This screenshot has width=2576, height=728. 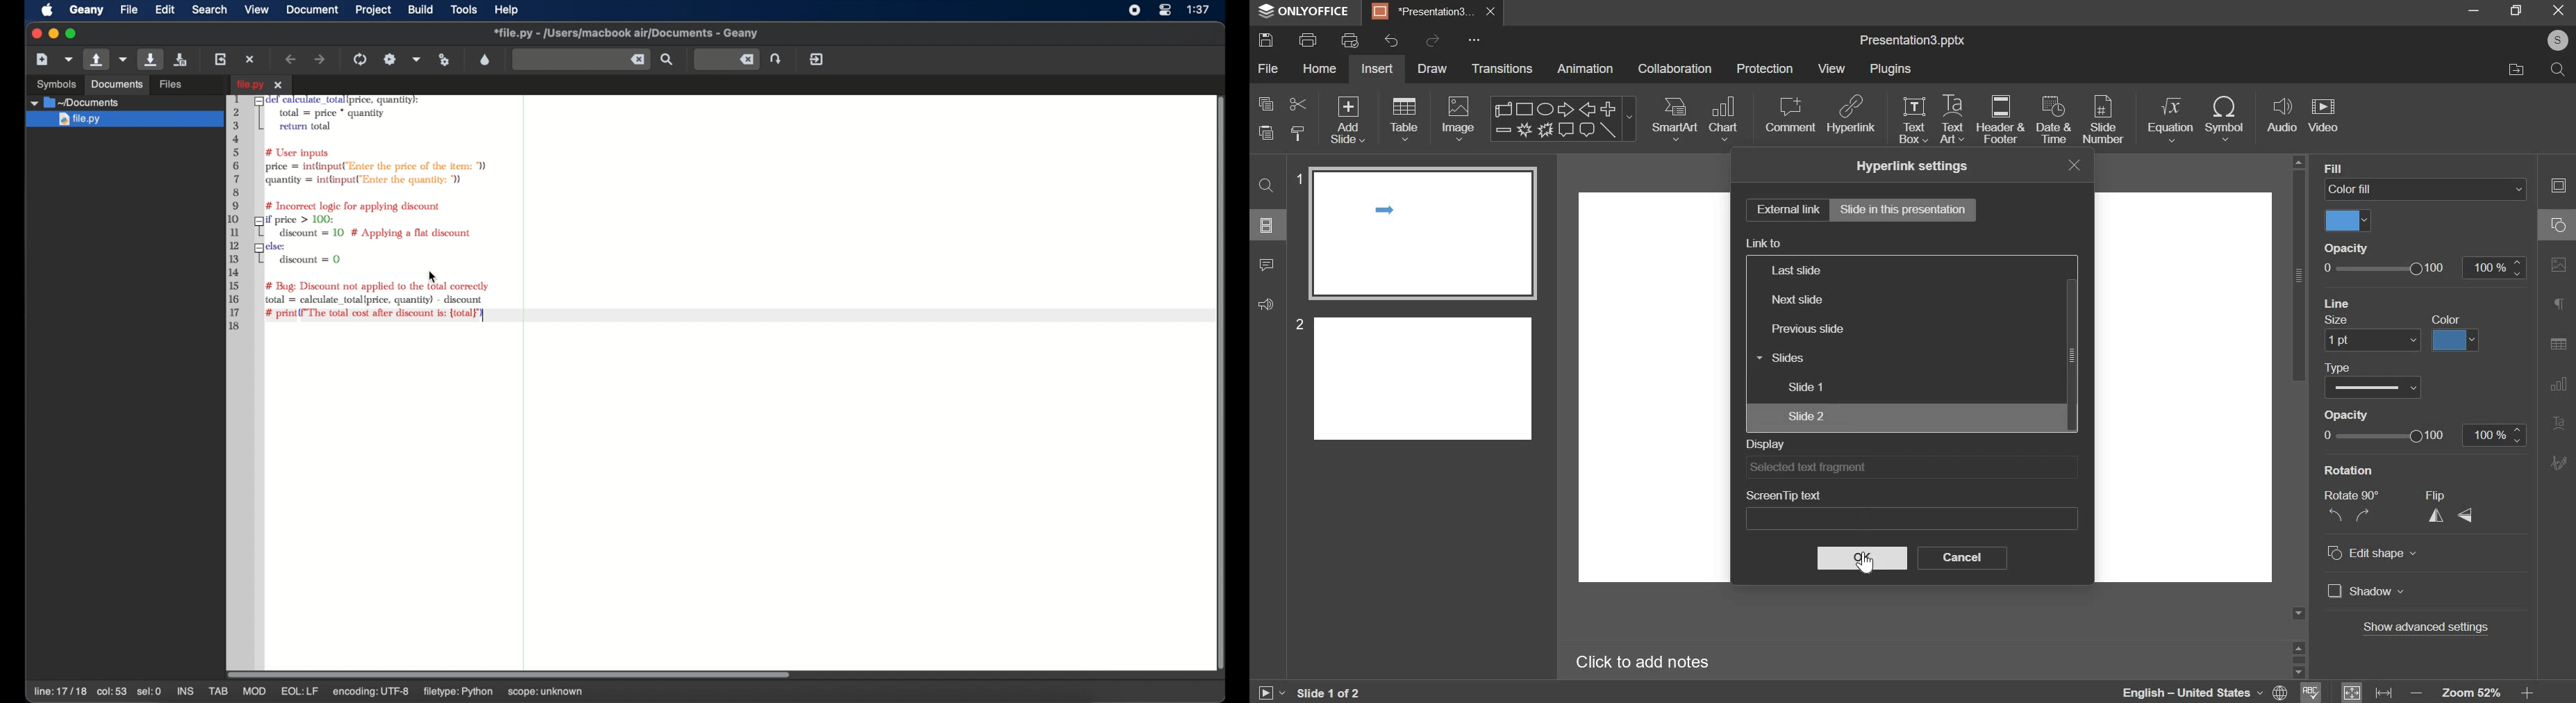 What do you see at coordinates (2426, 627) in the screenshot?
I see `show advanced settings` at bounding box center [2426, 627].